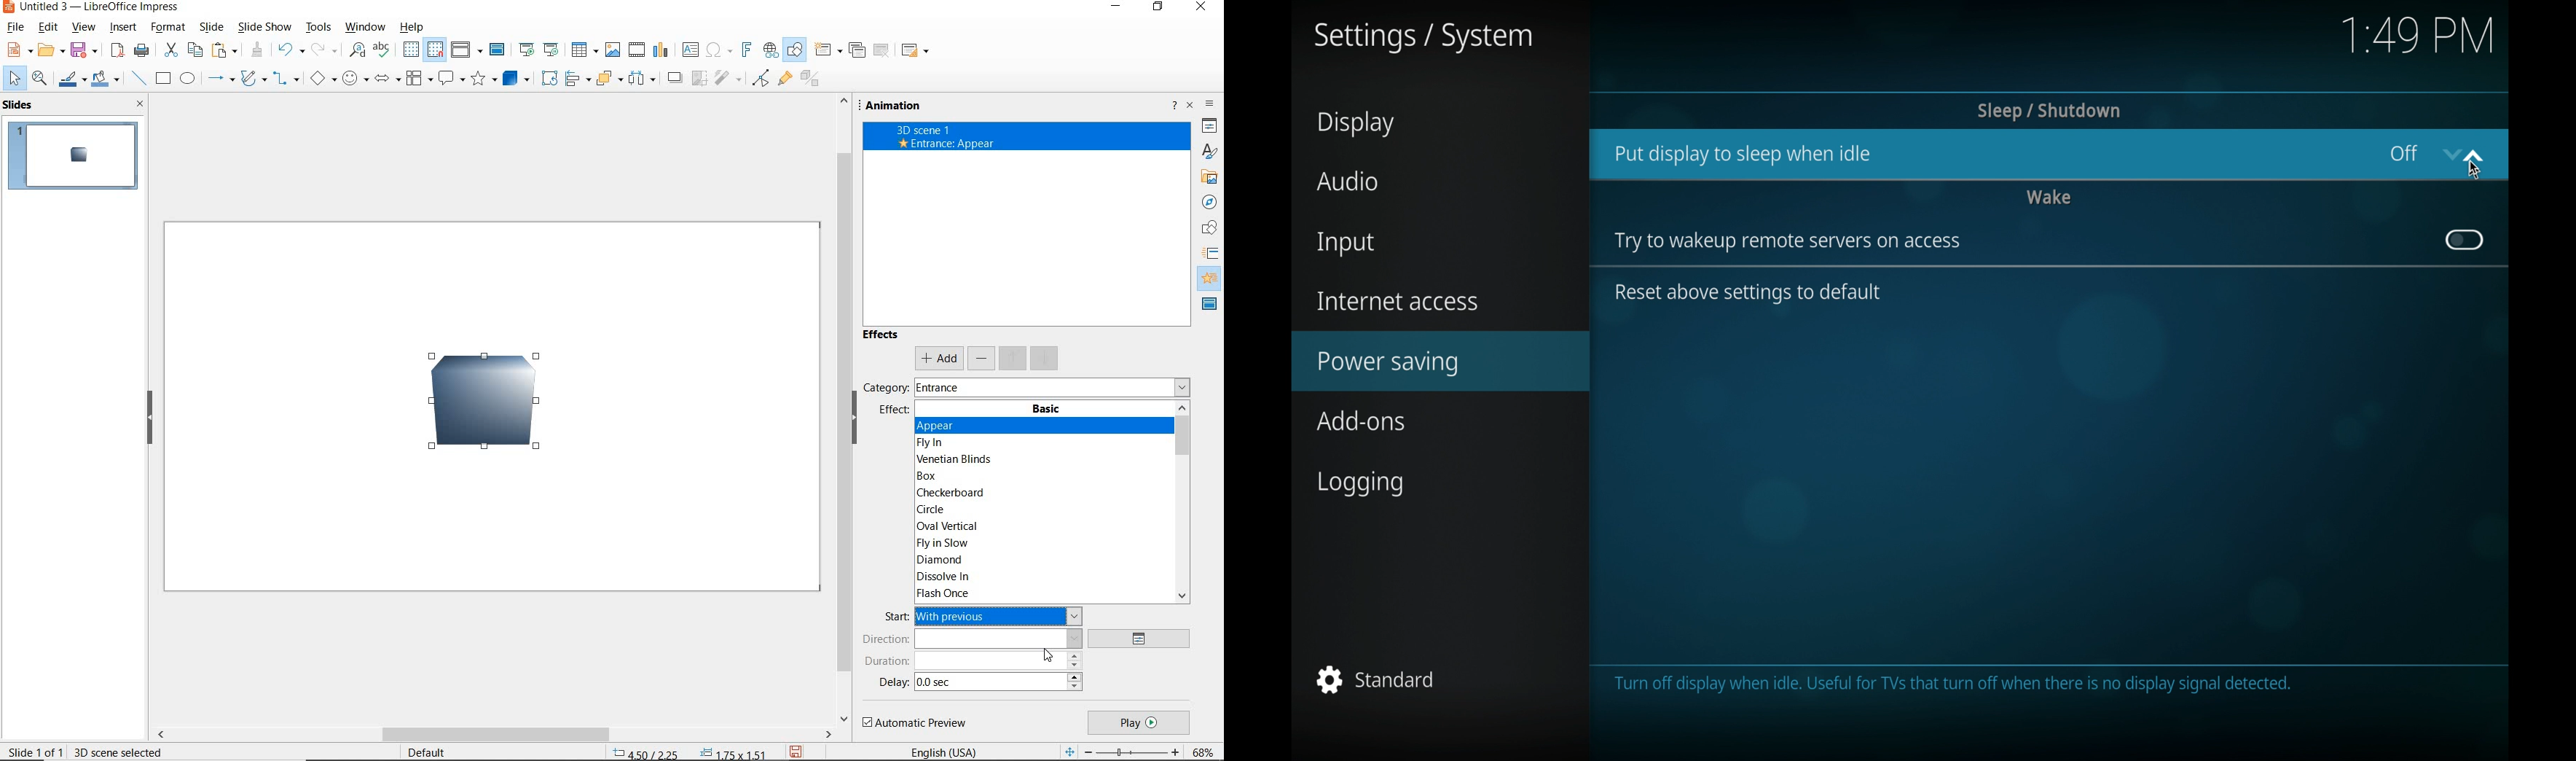  What do you see at coordinates (1043, 357) in the screenshot?
I see `move down effect` at bounding box center [1043, 357].